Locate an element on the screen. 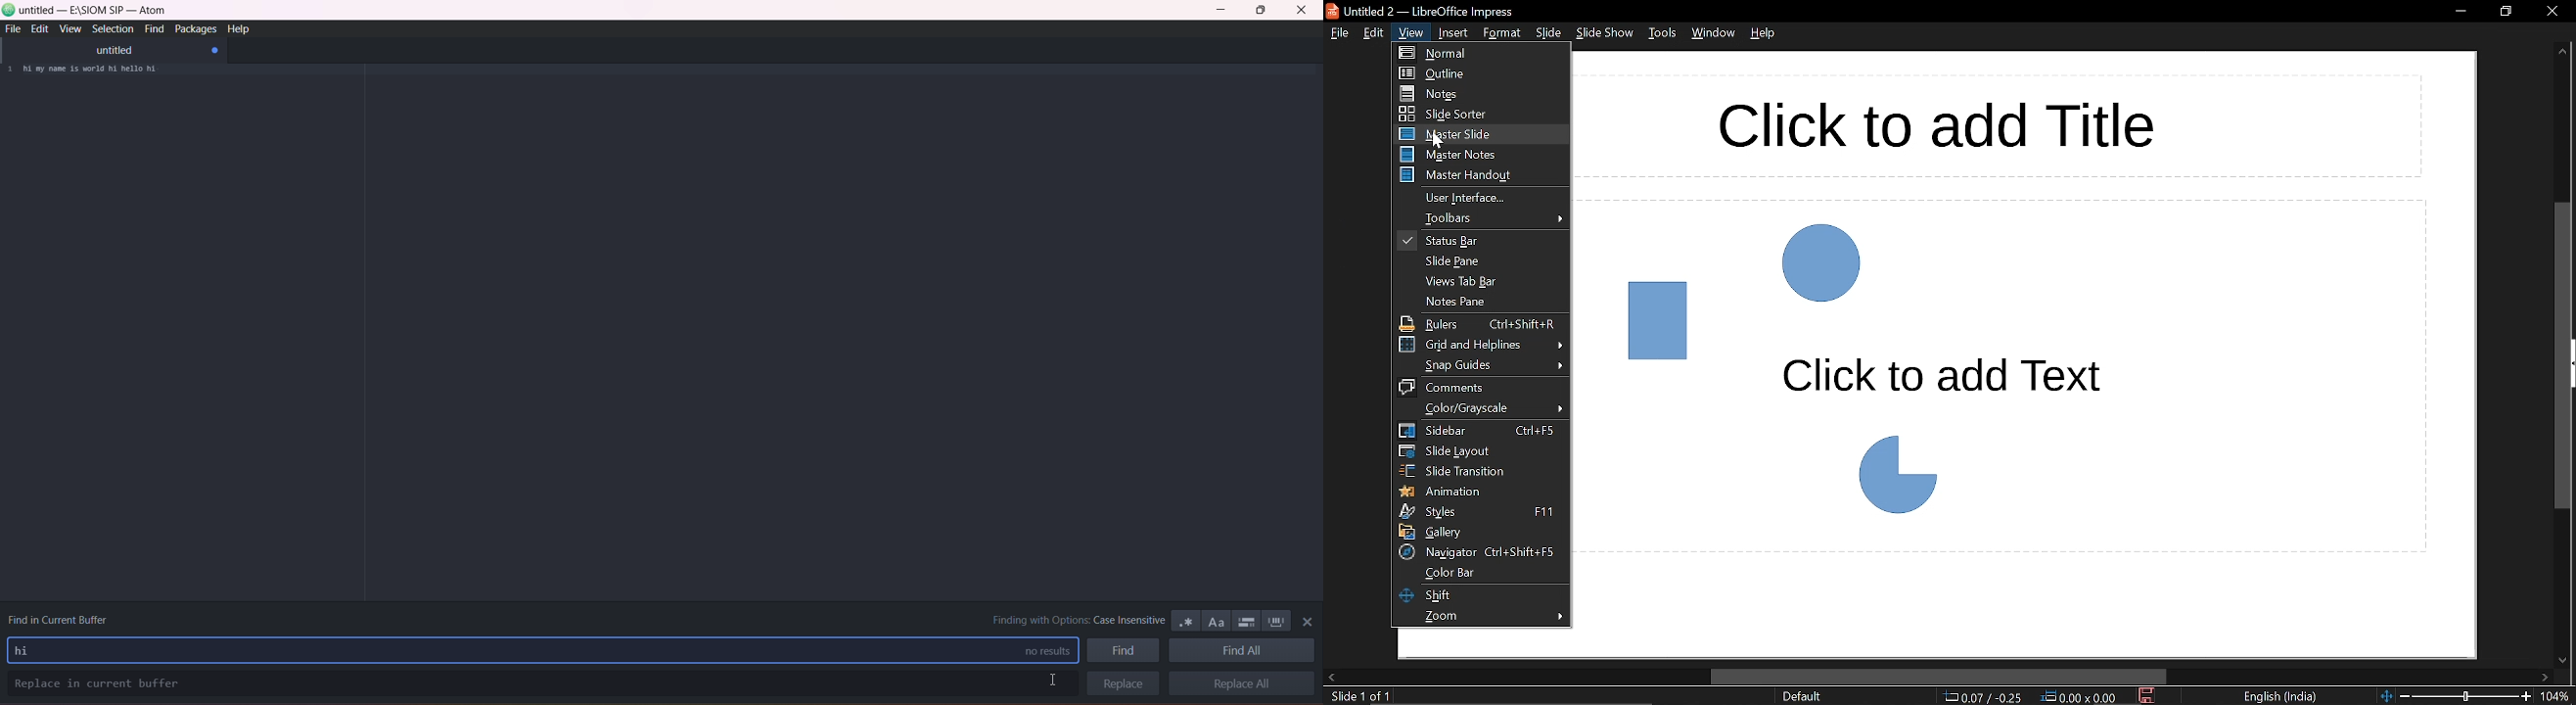 The image size is (2576, 728). find is located at coordinates (1125, 650).